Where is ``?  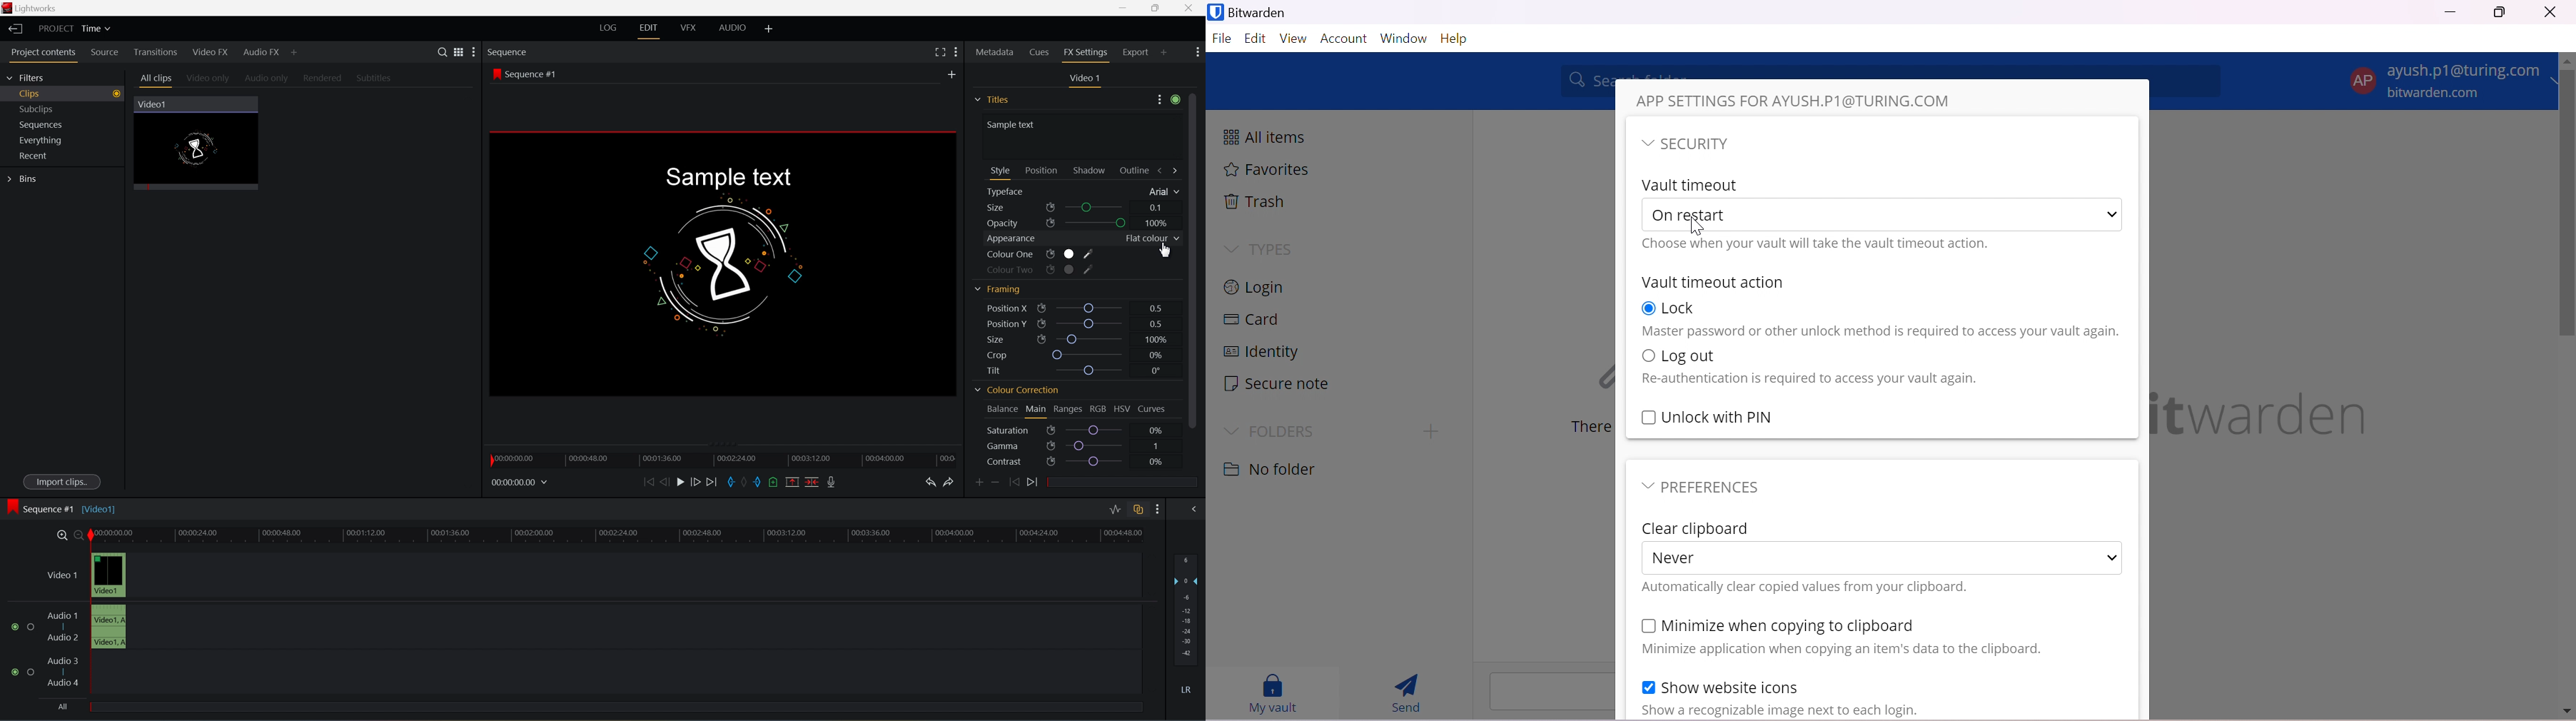  is located at coordinates (1730, 688).